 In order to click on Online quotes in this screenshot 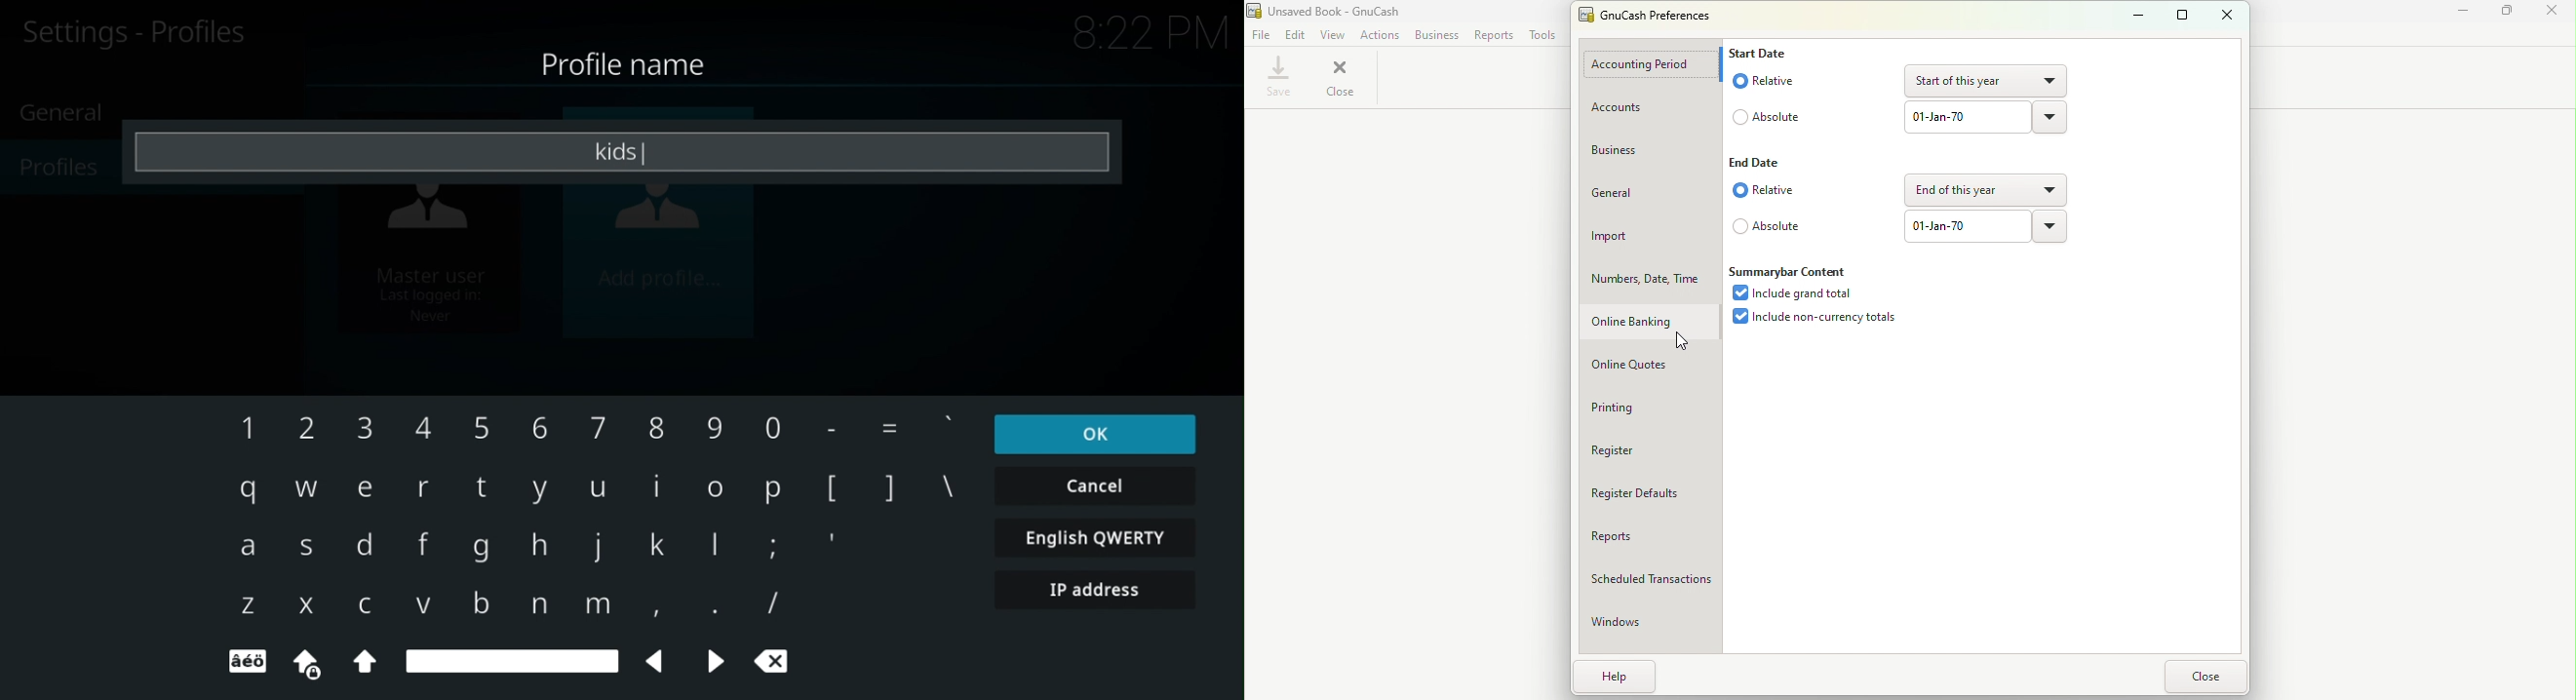, I will do `click(1646, 364)`.